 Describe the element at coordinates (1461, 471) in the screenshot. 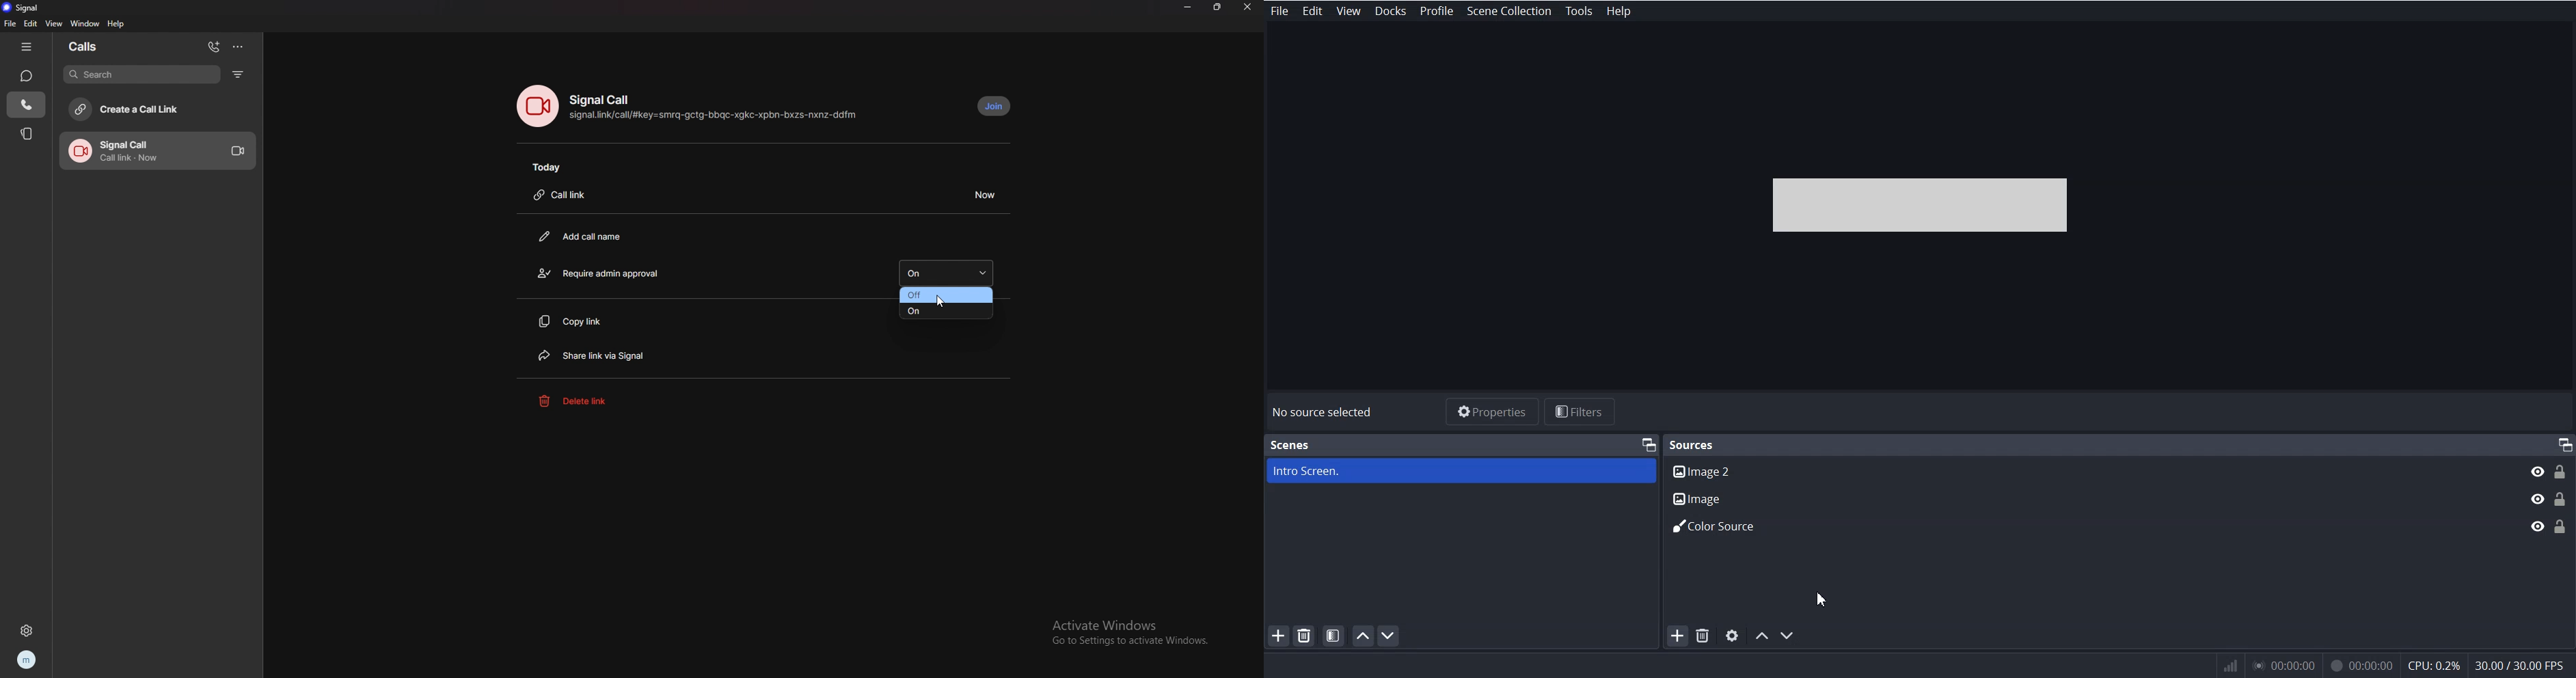

I see `Intro Screen` at that location.